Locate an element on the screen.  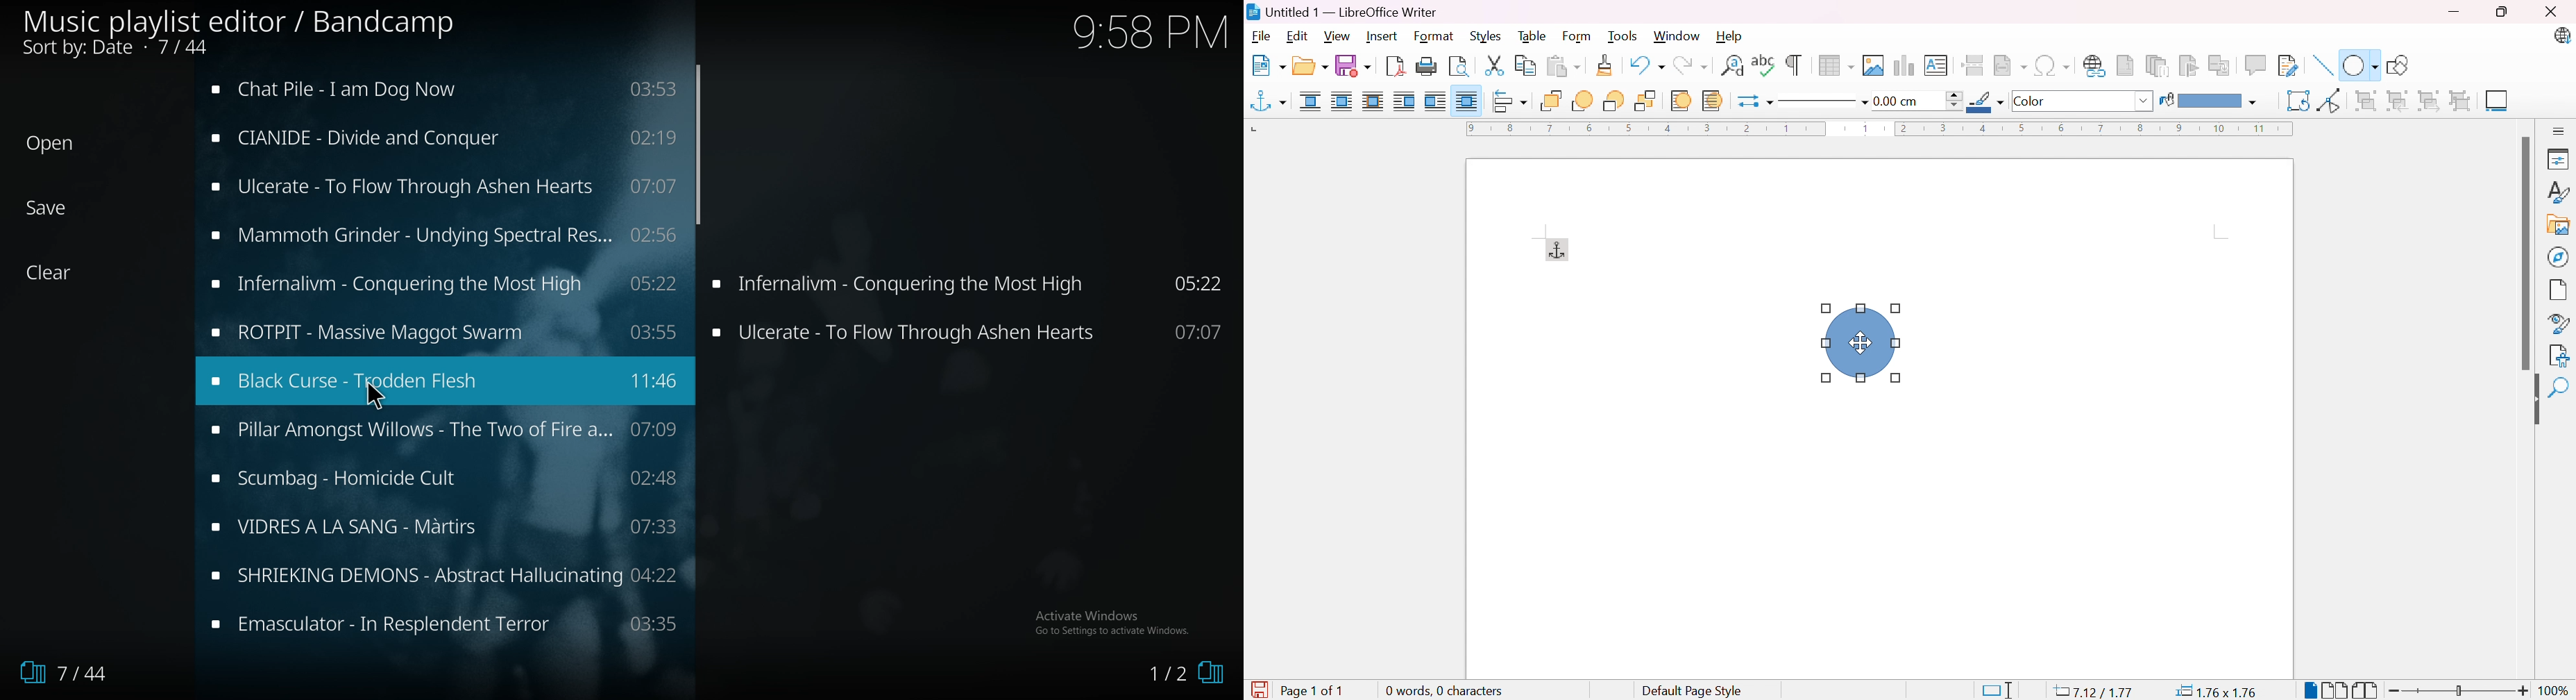
music is located at coordinates (442, 331).